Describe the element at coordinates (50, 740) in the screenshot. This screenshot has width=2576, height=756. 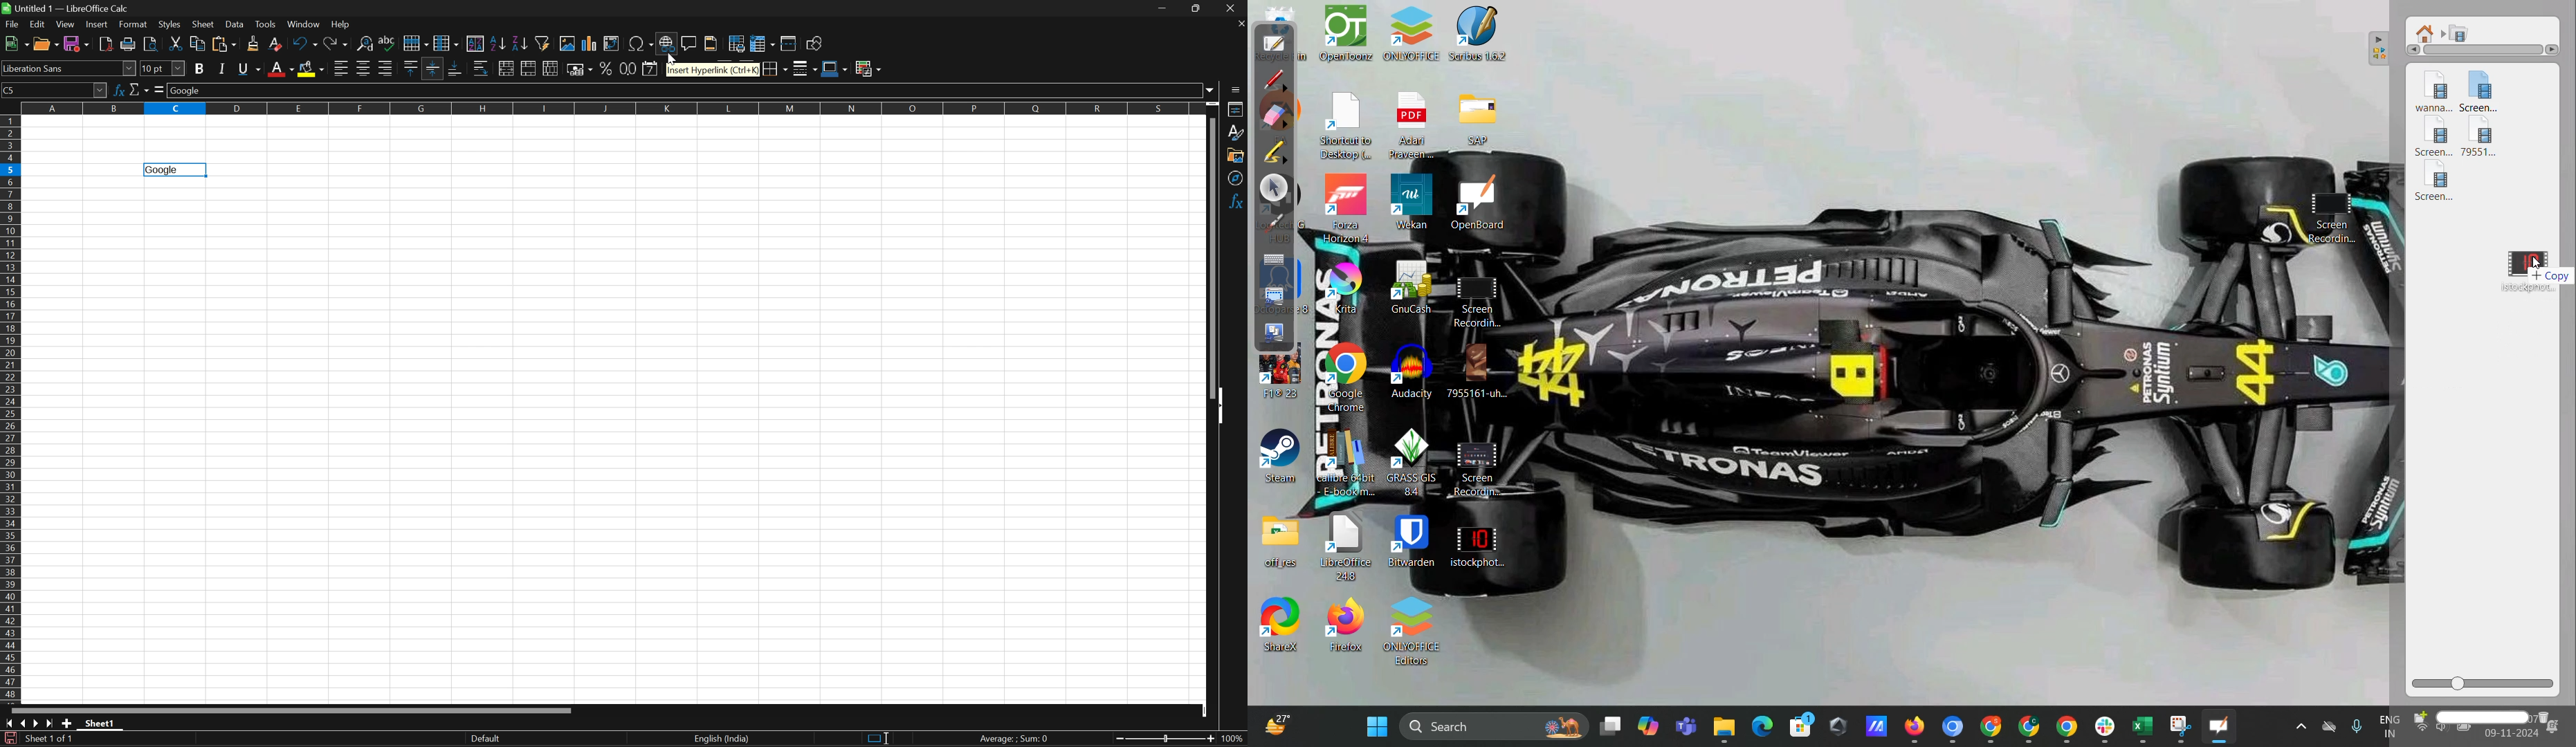
I see `Sheet 1 of 1` at that location.